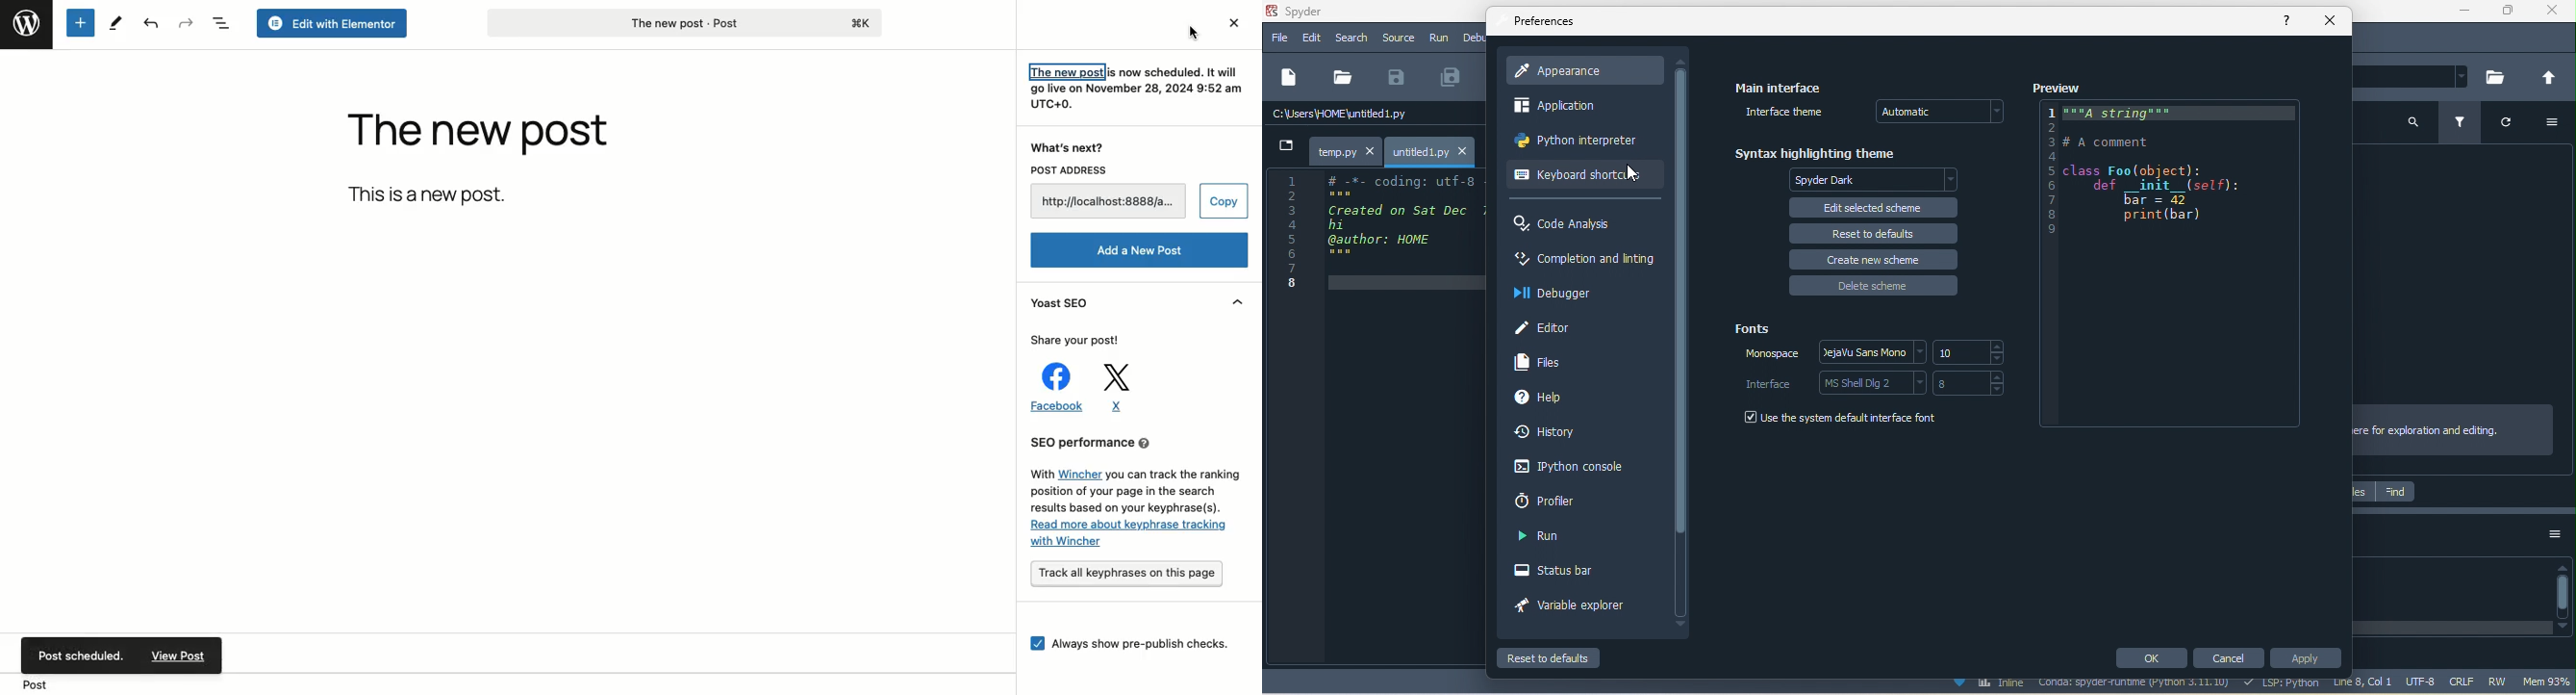 The image size is (2576, 700). I want to click on maximize, so click(2509, 12).